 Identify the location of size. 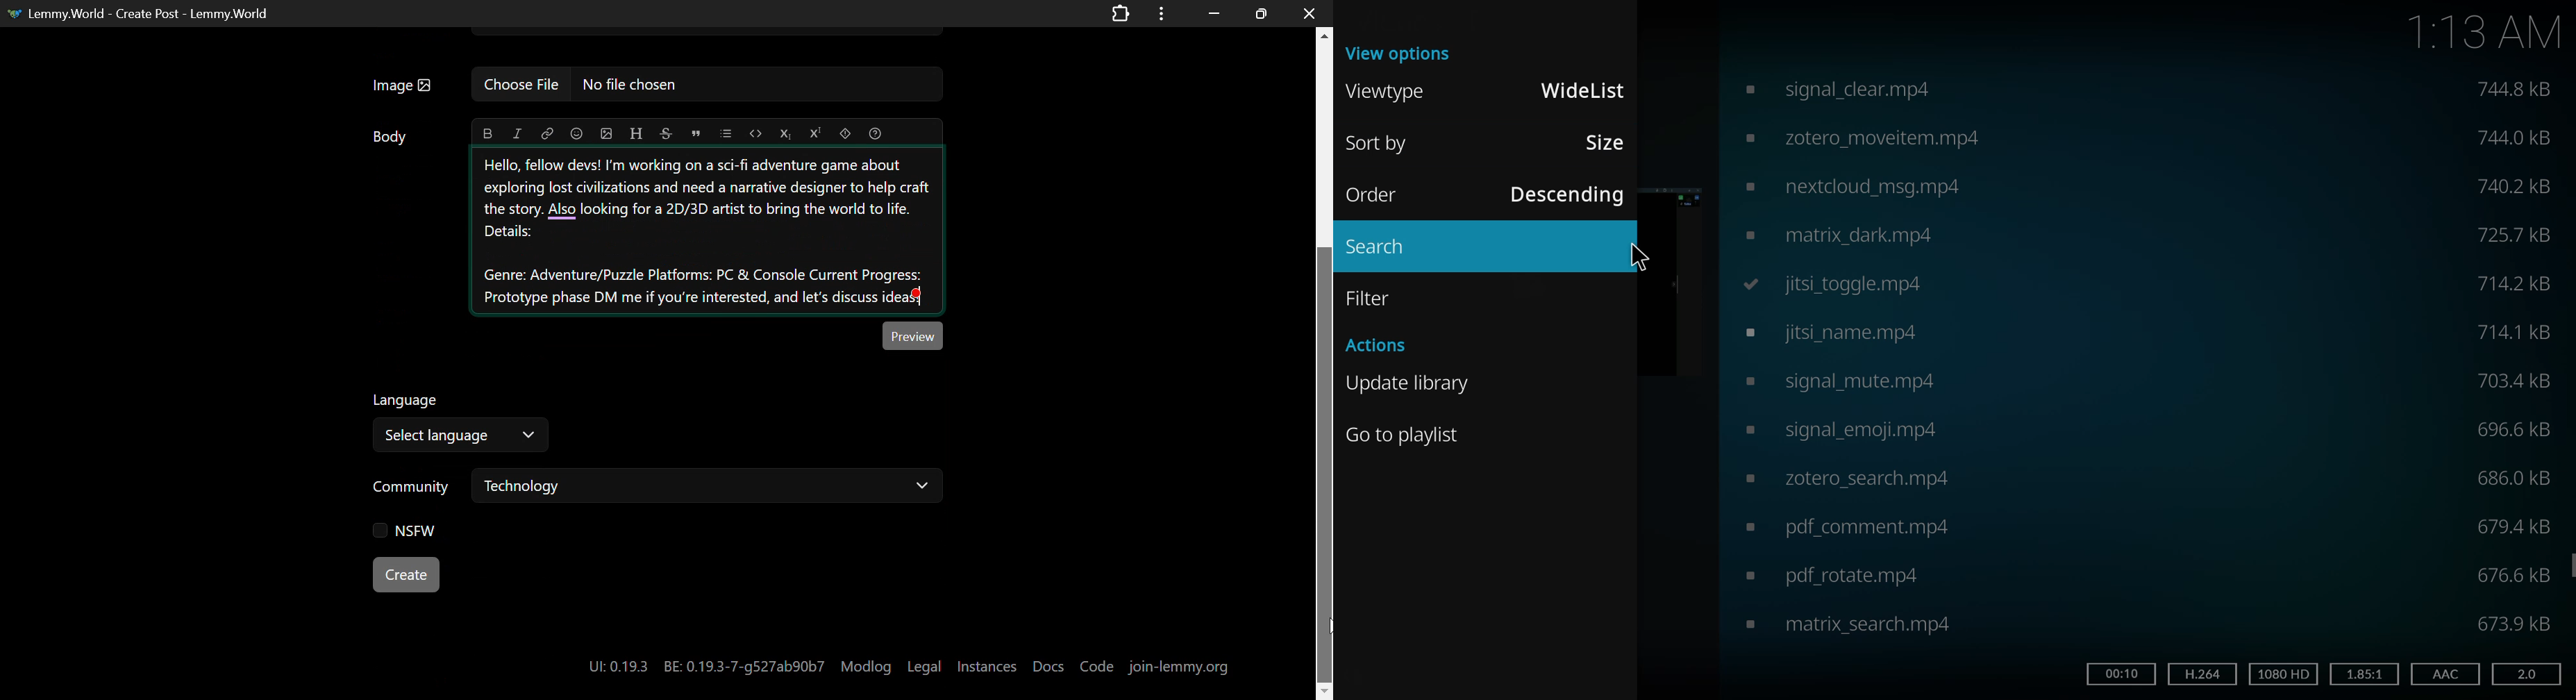
(2515, 432).